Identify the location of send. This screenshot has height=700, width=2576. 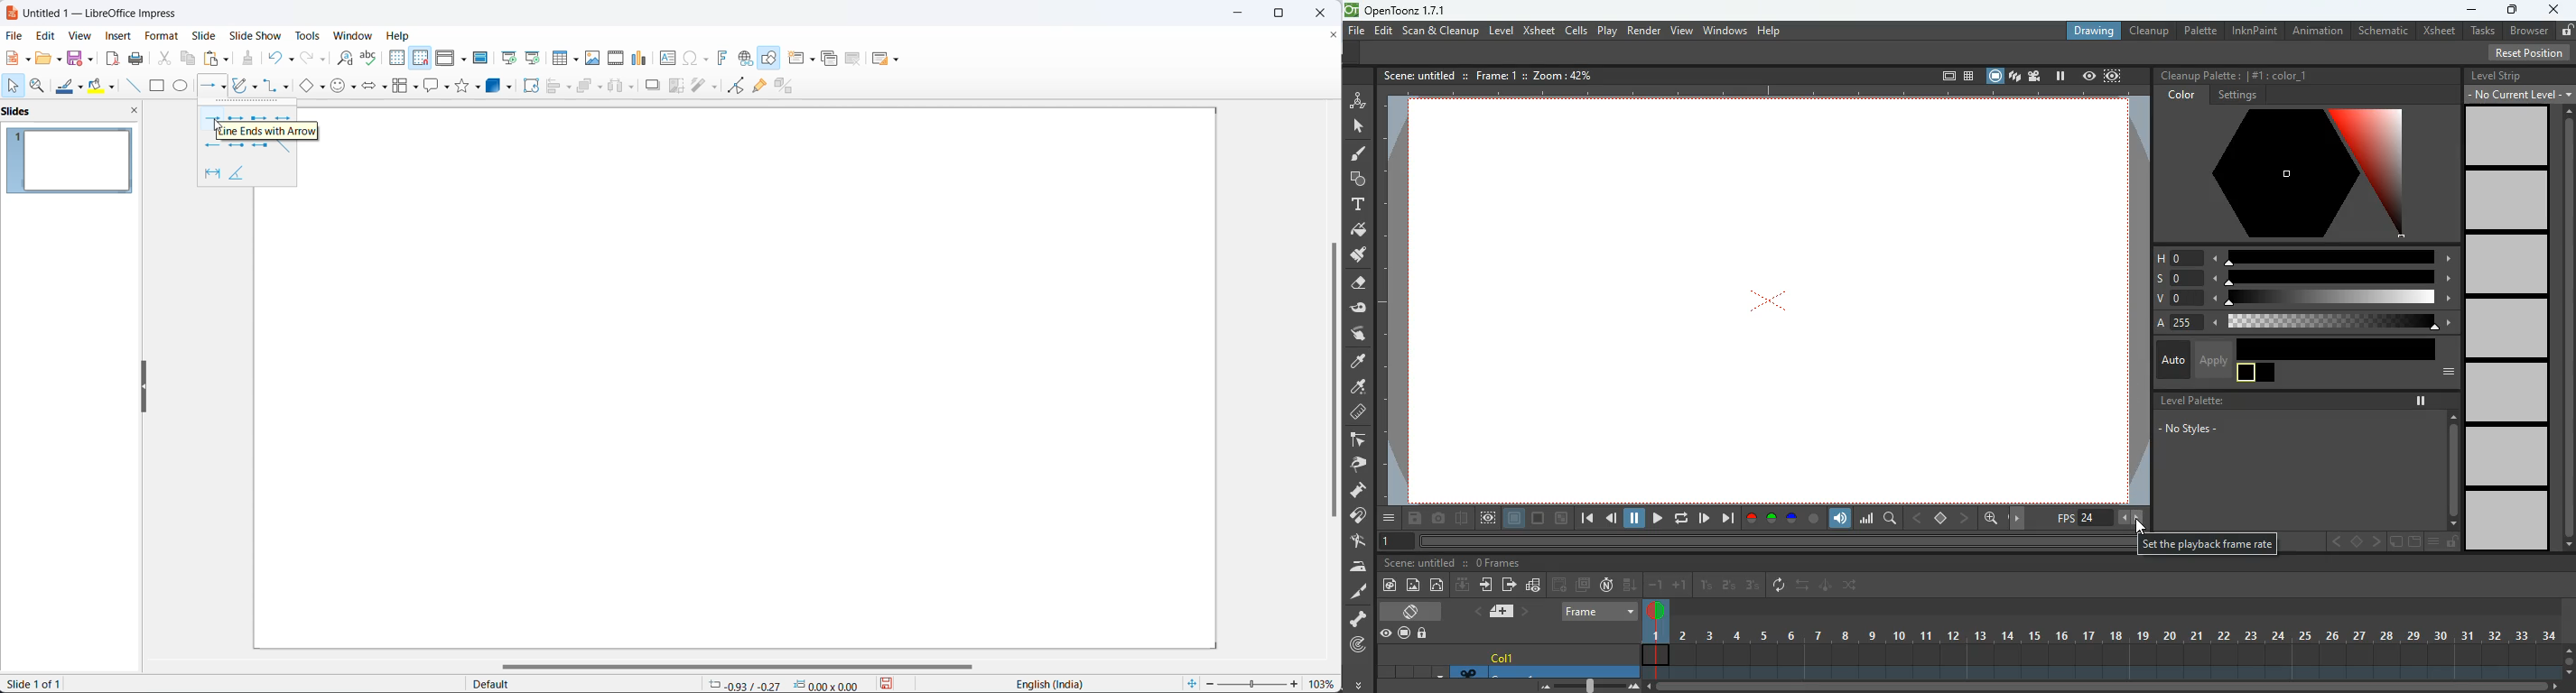
(1509, 585).